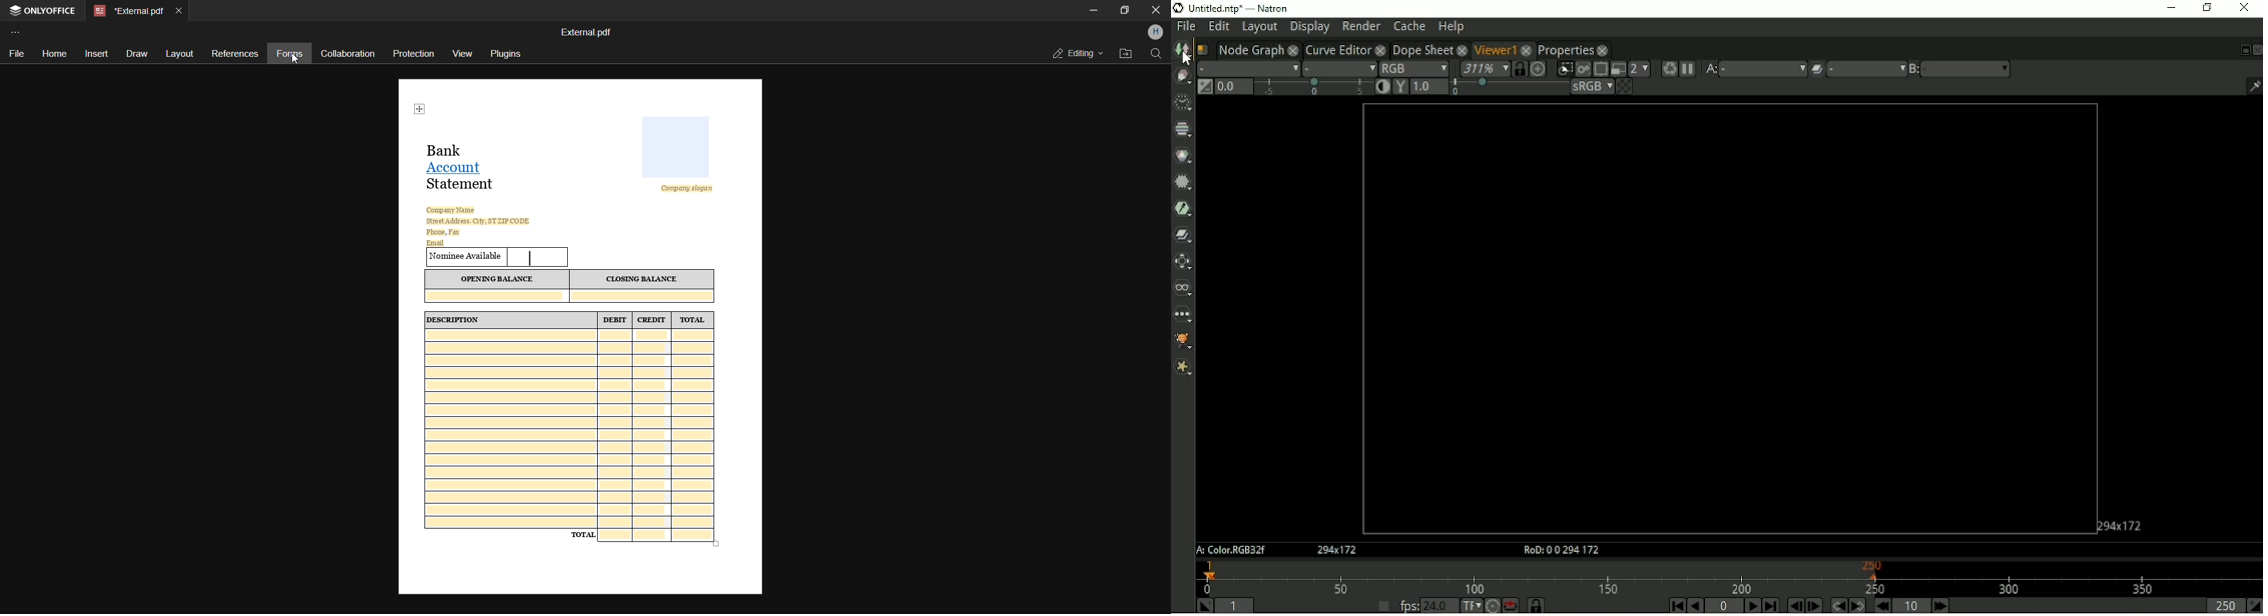 The height and width of the screenshot is (616, 2268). Describe the element at coordinates (1247, 68) in the screenshot. I see `Layer` at that location.